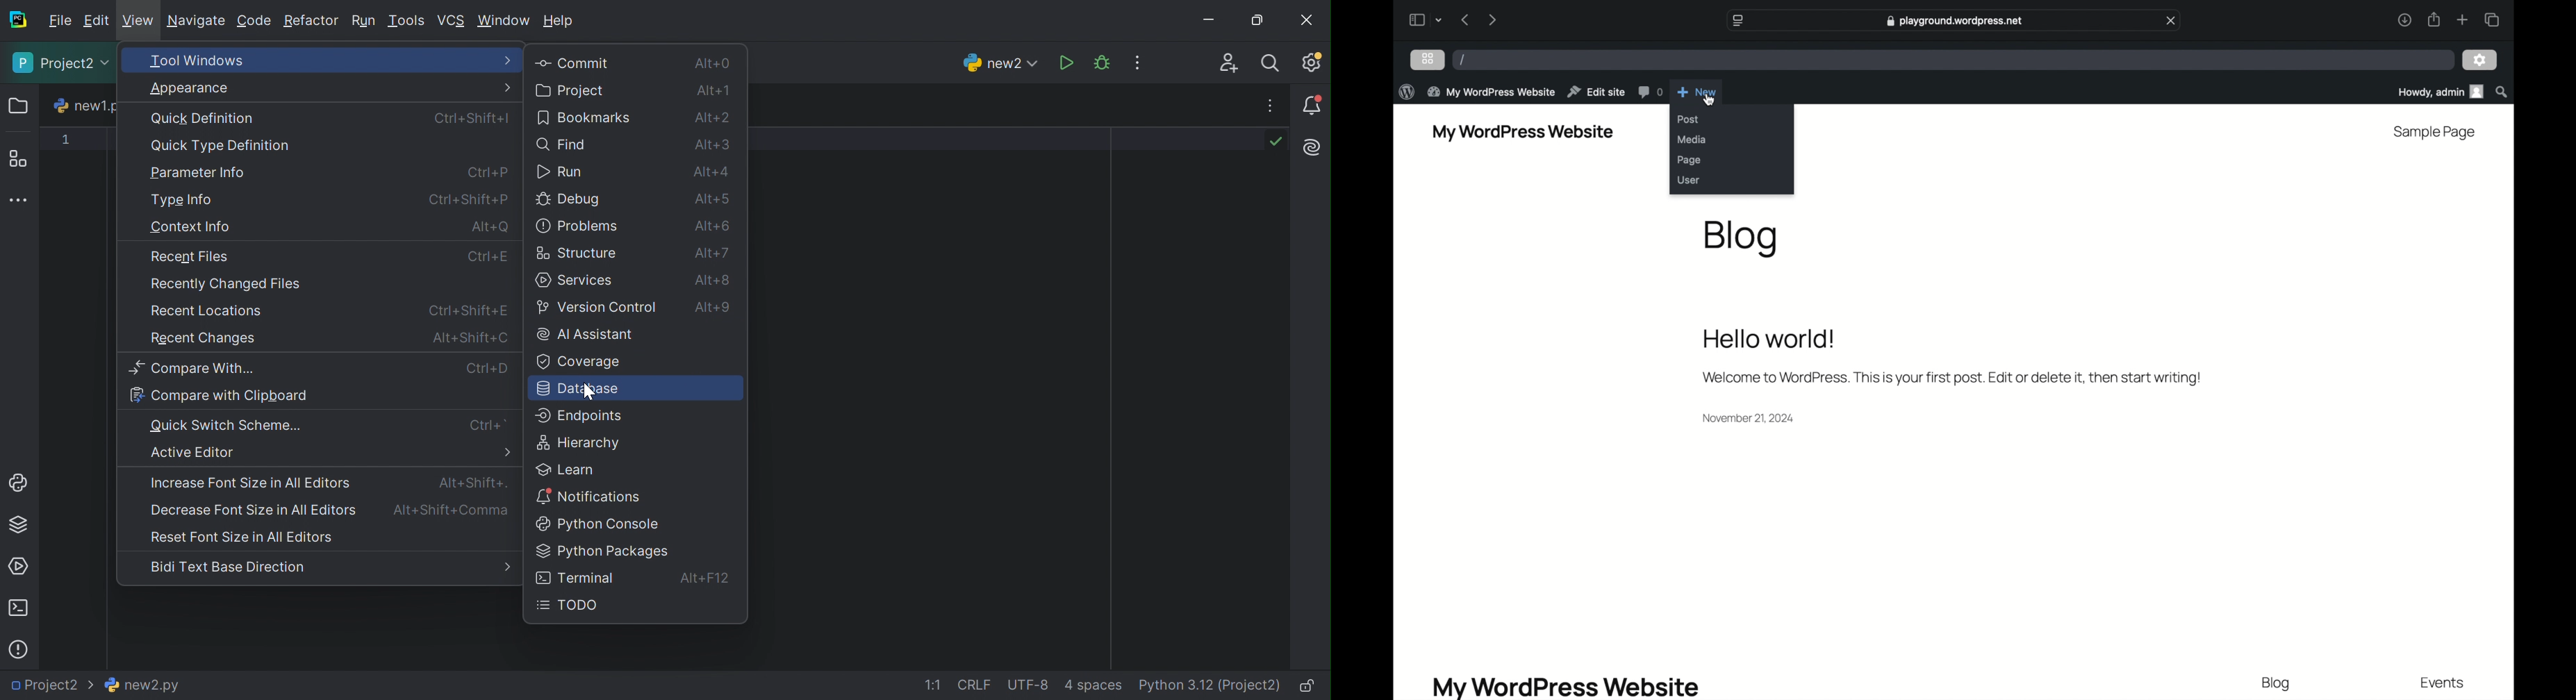 This screenshot has height=700, width=2576. Describe the element at coordinates (588, 497) in the screenshot. I see `Notifications` at that location.